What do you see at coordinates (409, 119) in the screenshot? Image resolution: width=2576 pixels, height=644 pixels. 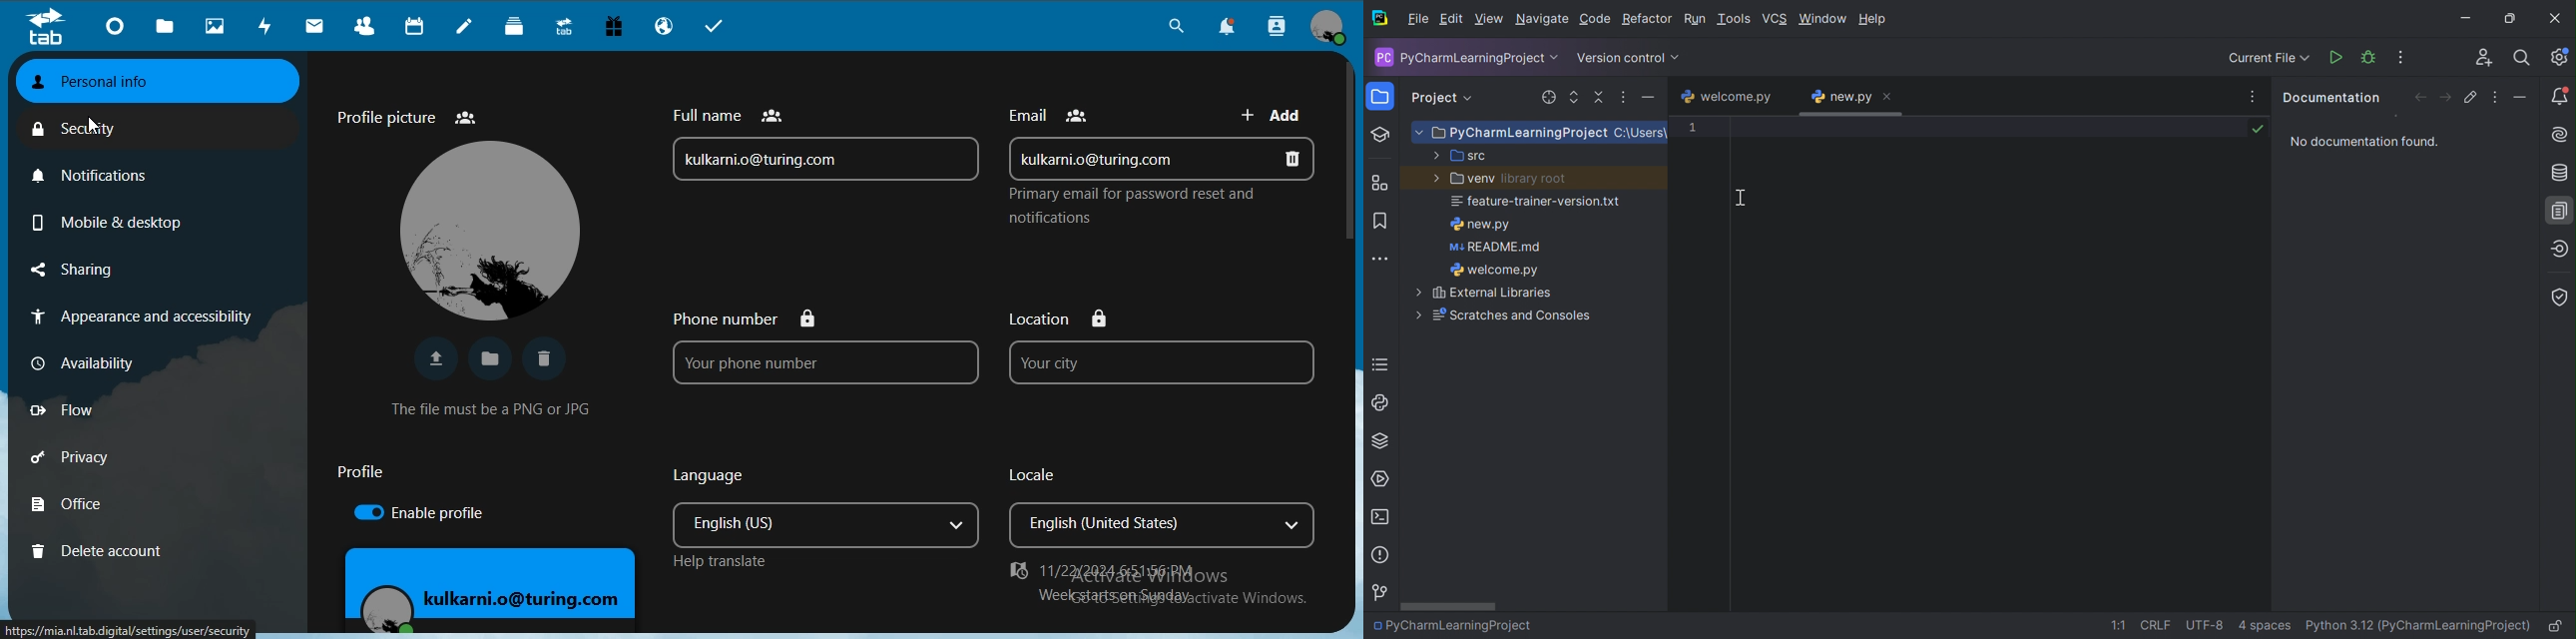 I see `profile picture` at bounding box center [409, 119].